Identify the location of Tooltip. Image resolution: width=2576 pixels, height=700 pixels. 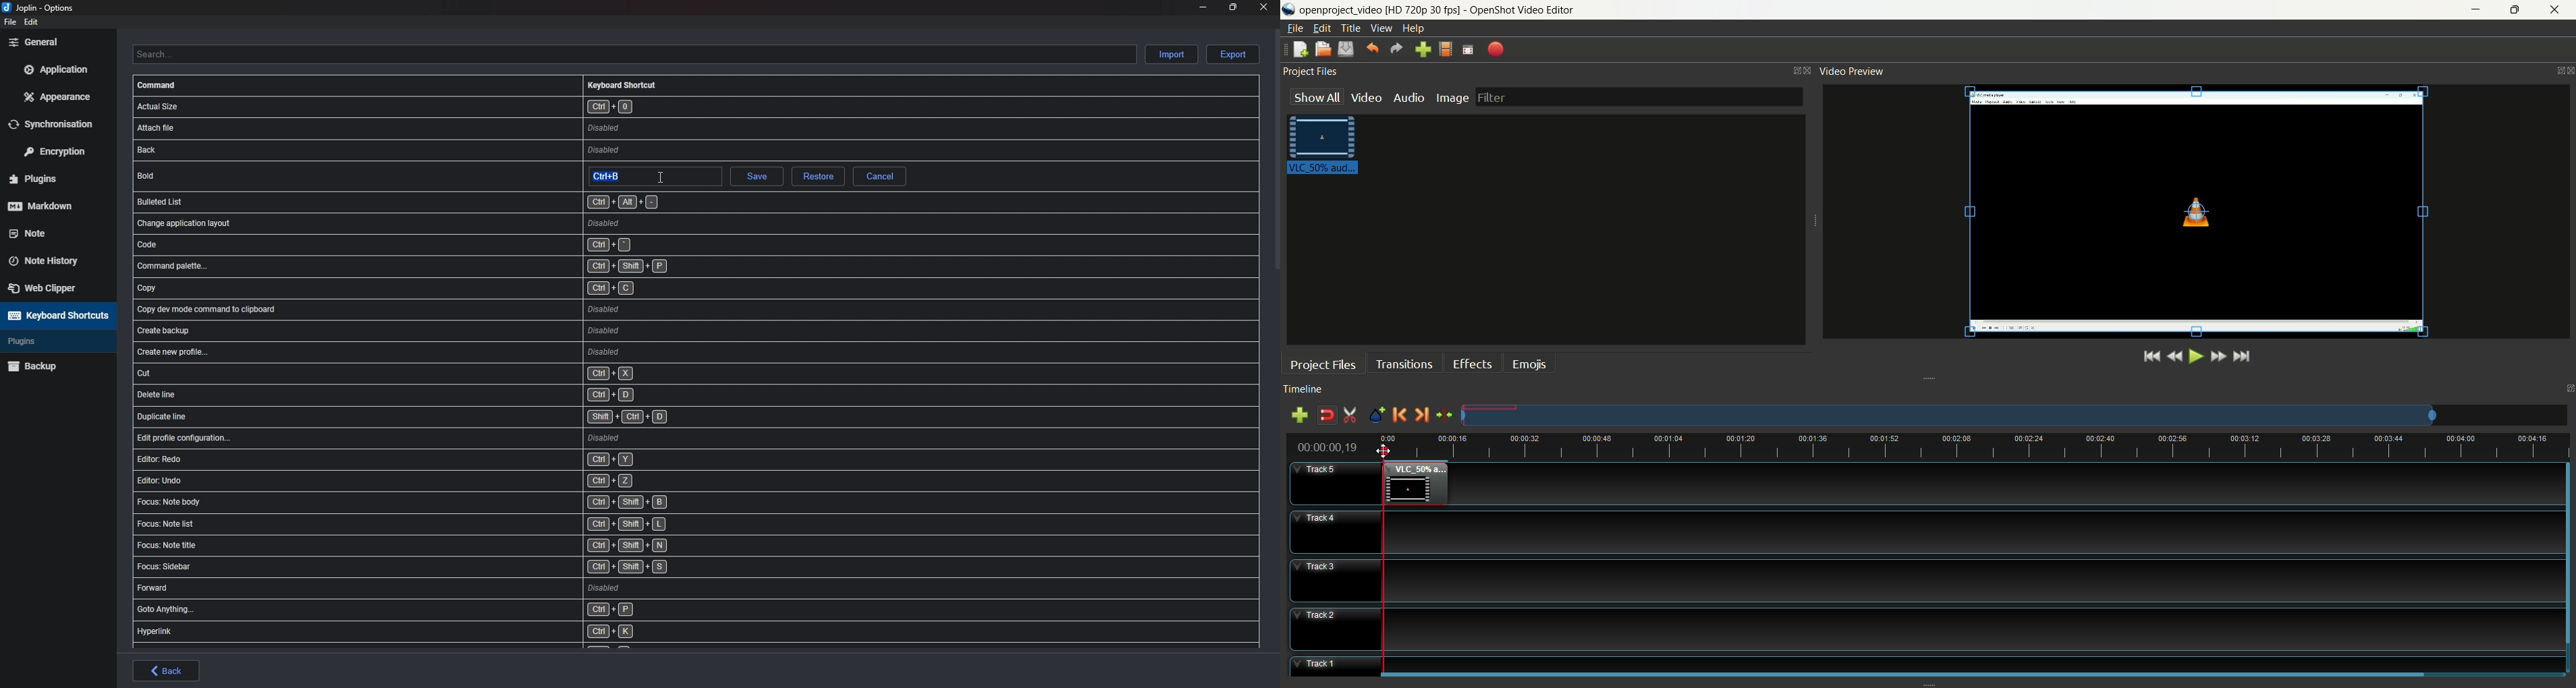
(822, 195).